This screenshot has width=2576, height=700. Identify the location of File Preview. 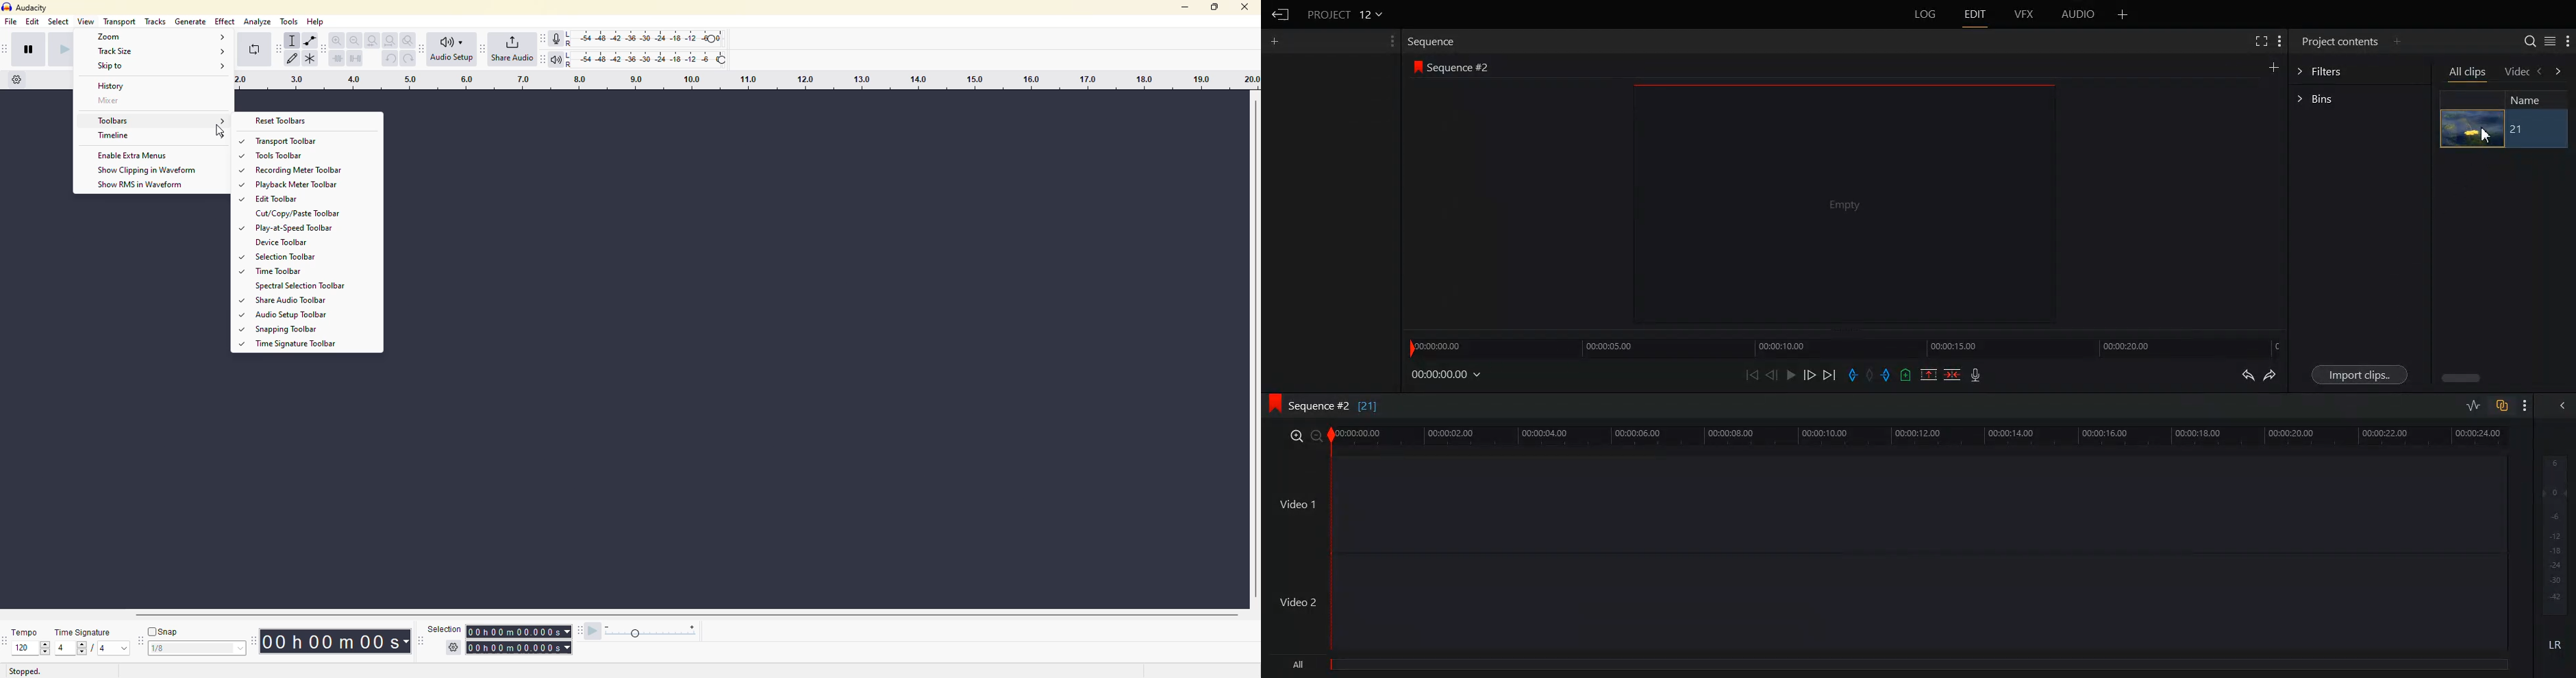
(1836, 204).